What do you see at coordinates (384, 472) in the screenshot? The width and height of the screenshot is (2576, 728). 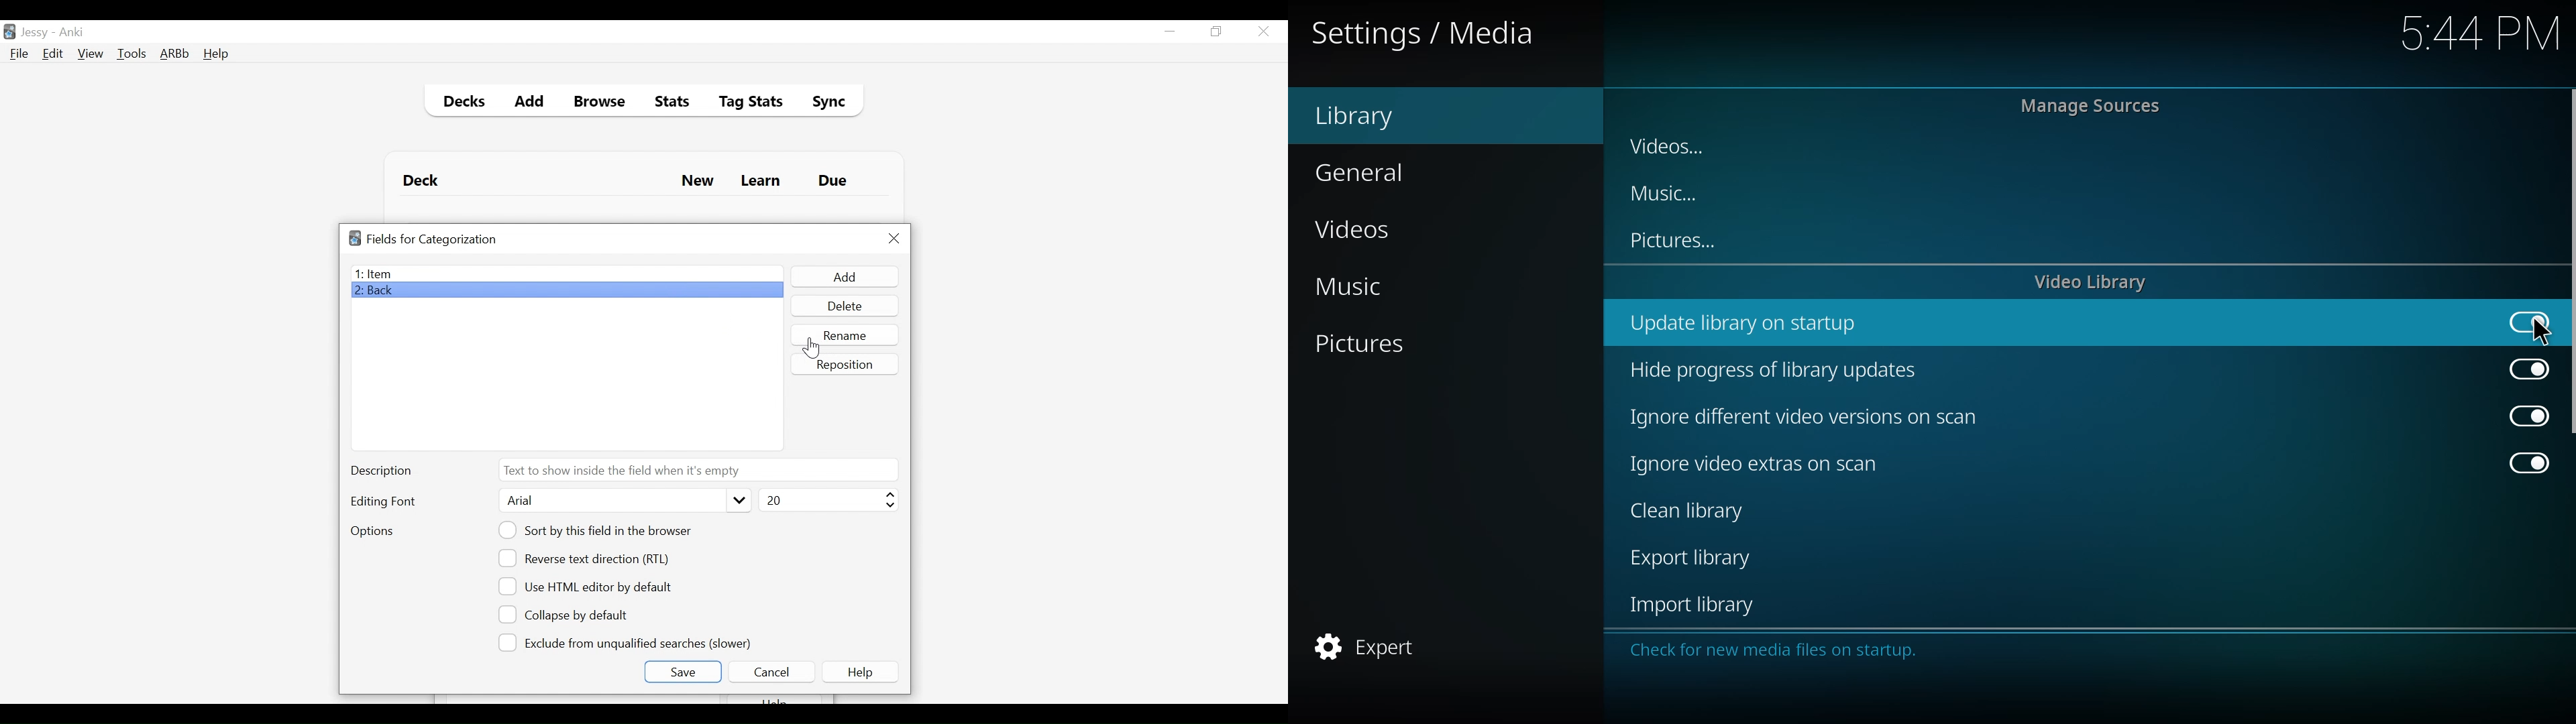 I see `Description` at bounding box center [384, 472].